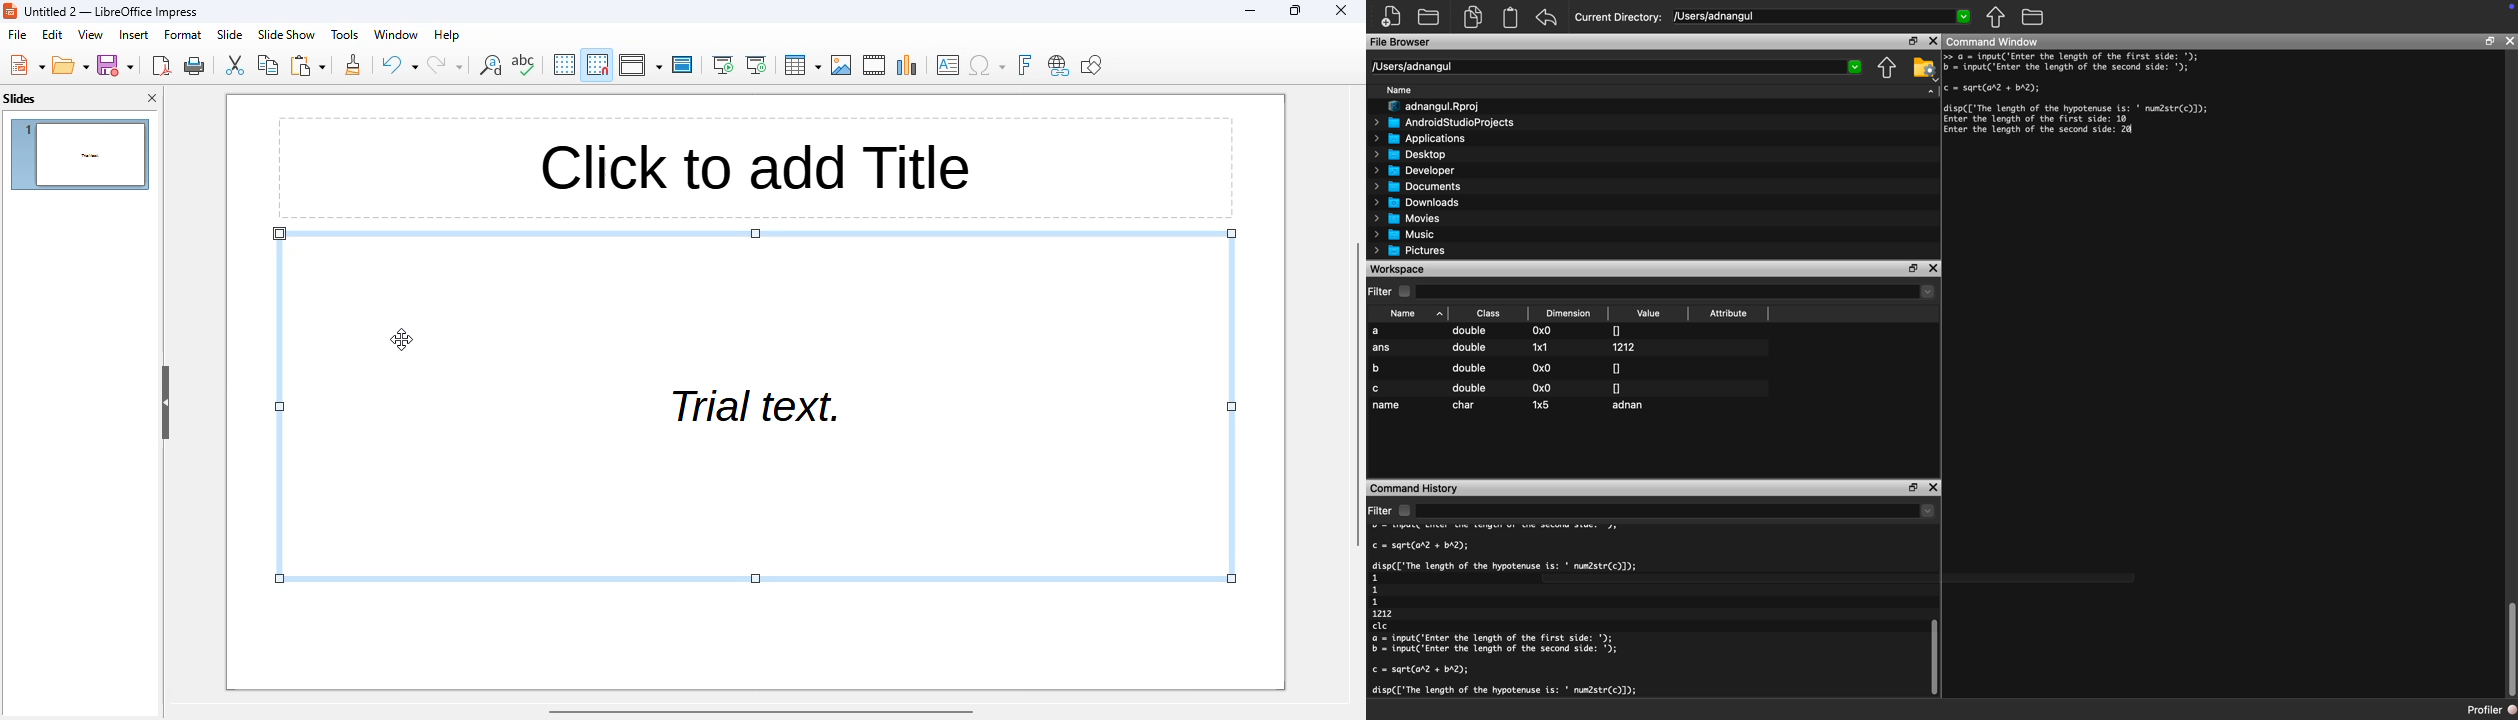 This screenshot has width=2520, height=728. Describe the element at coordinates (1413, 251) in the screenshot. I see ` Pictures` at that location.